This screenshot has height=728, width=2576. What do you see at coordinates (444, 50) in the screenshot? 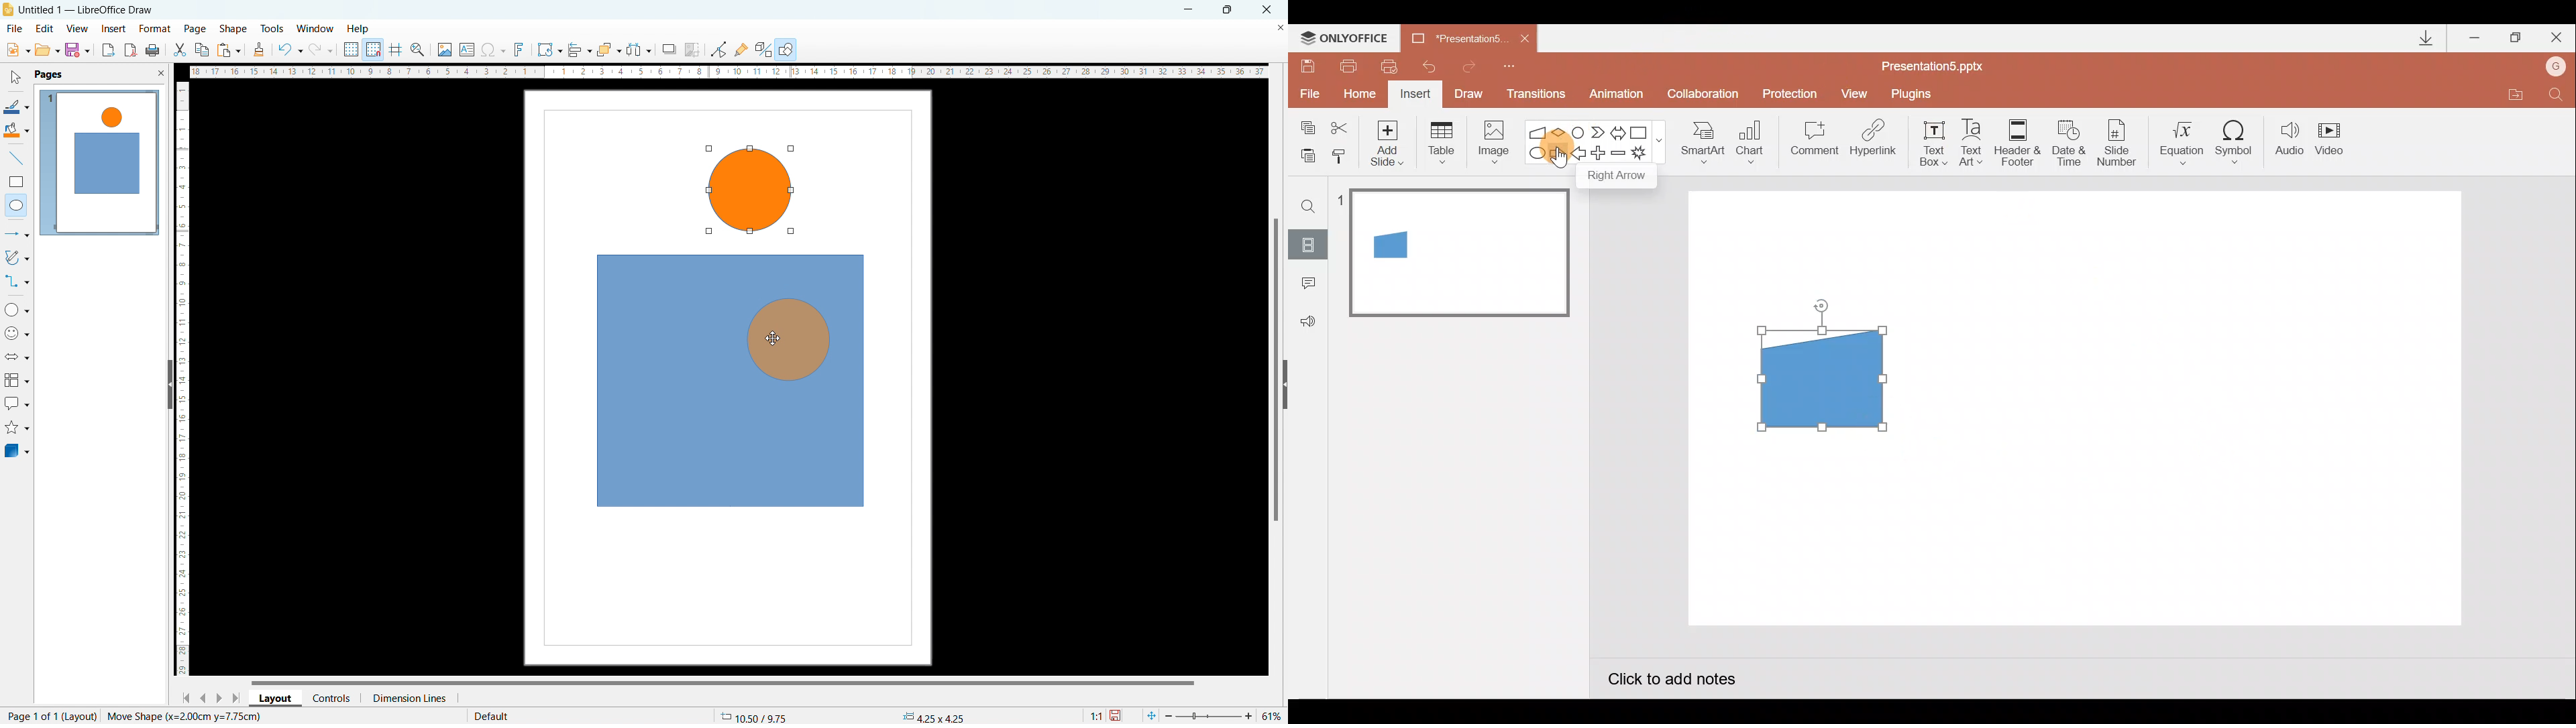
I see `insert image` at bounding box center [444, 50].